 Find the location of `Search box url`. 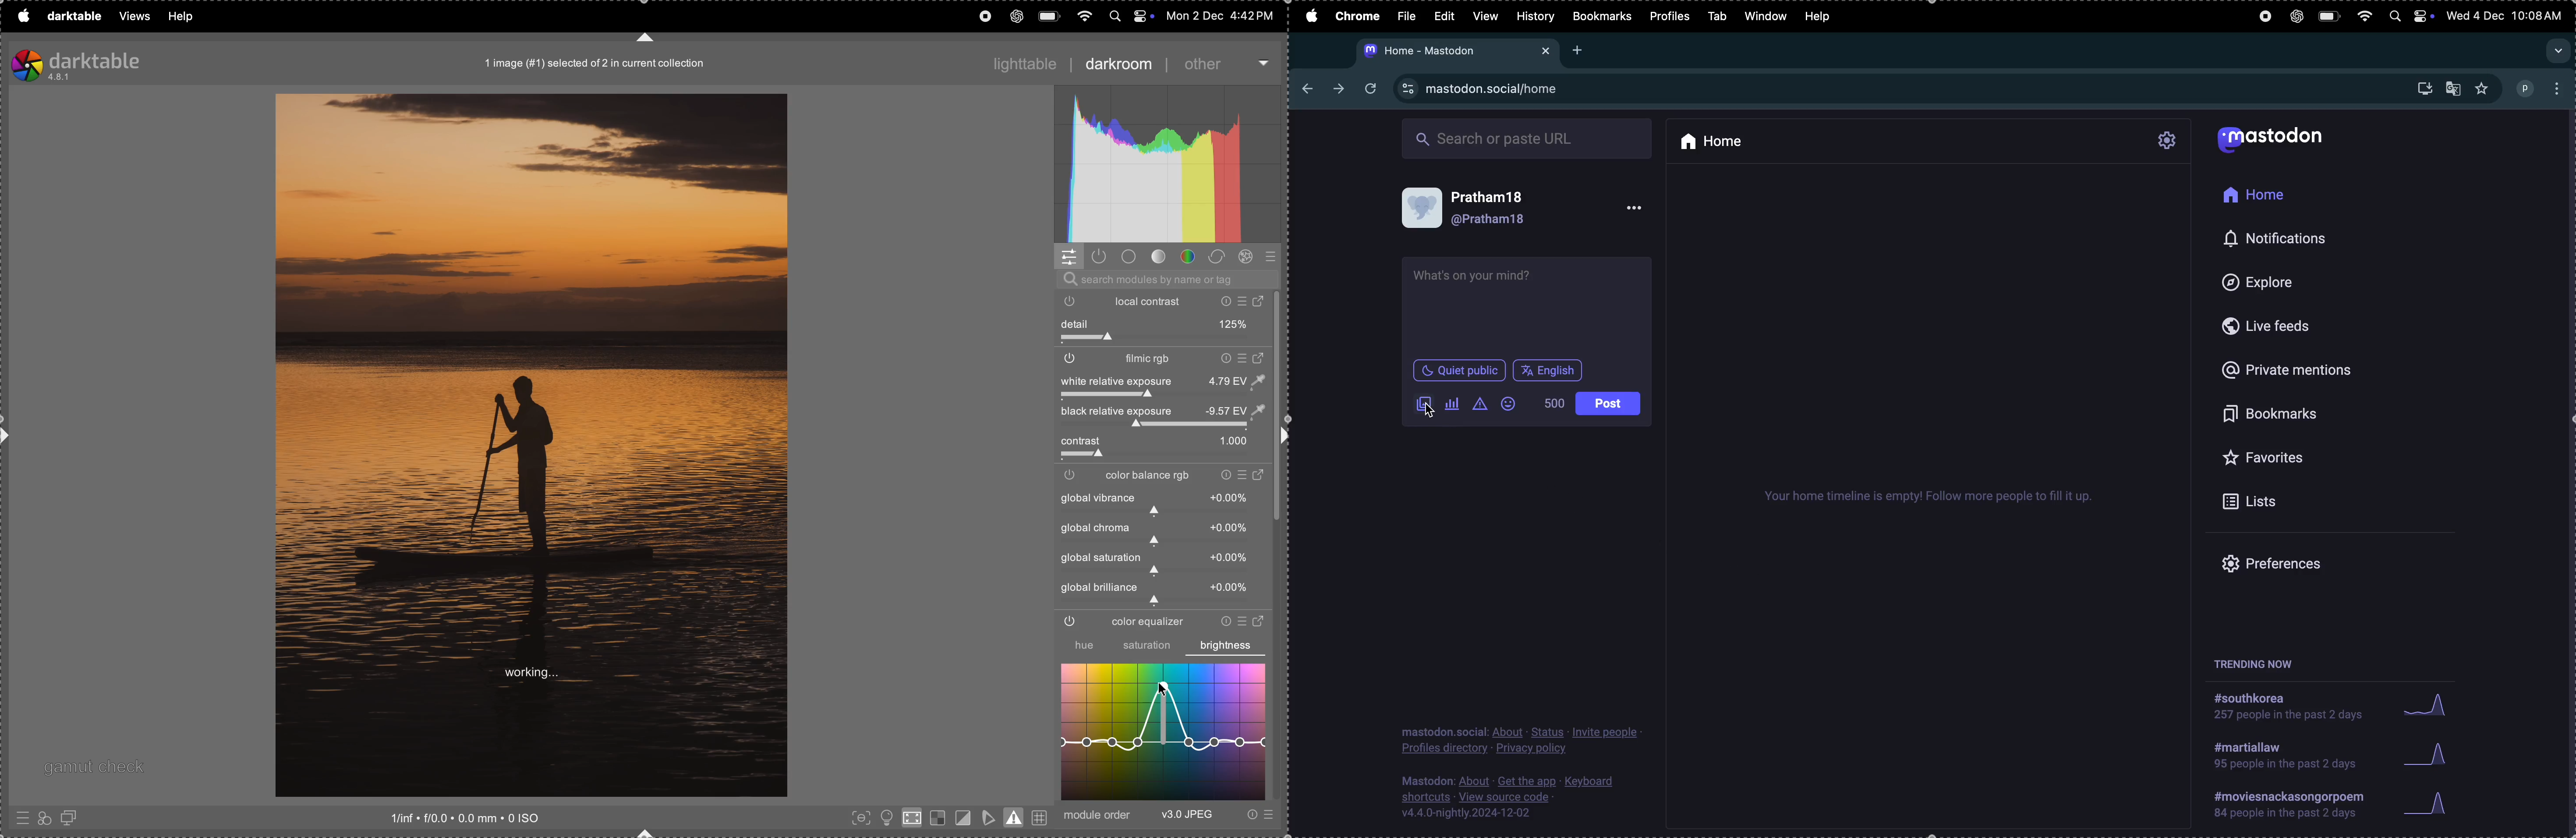

Search box url is located at coordinates (1530, 140).